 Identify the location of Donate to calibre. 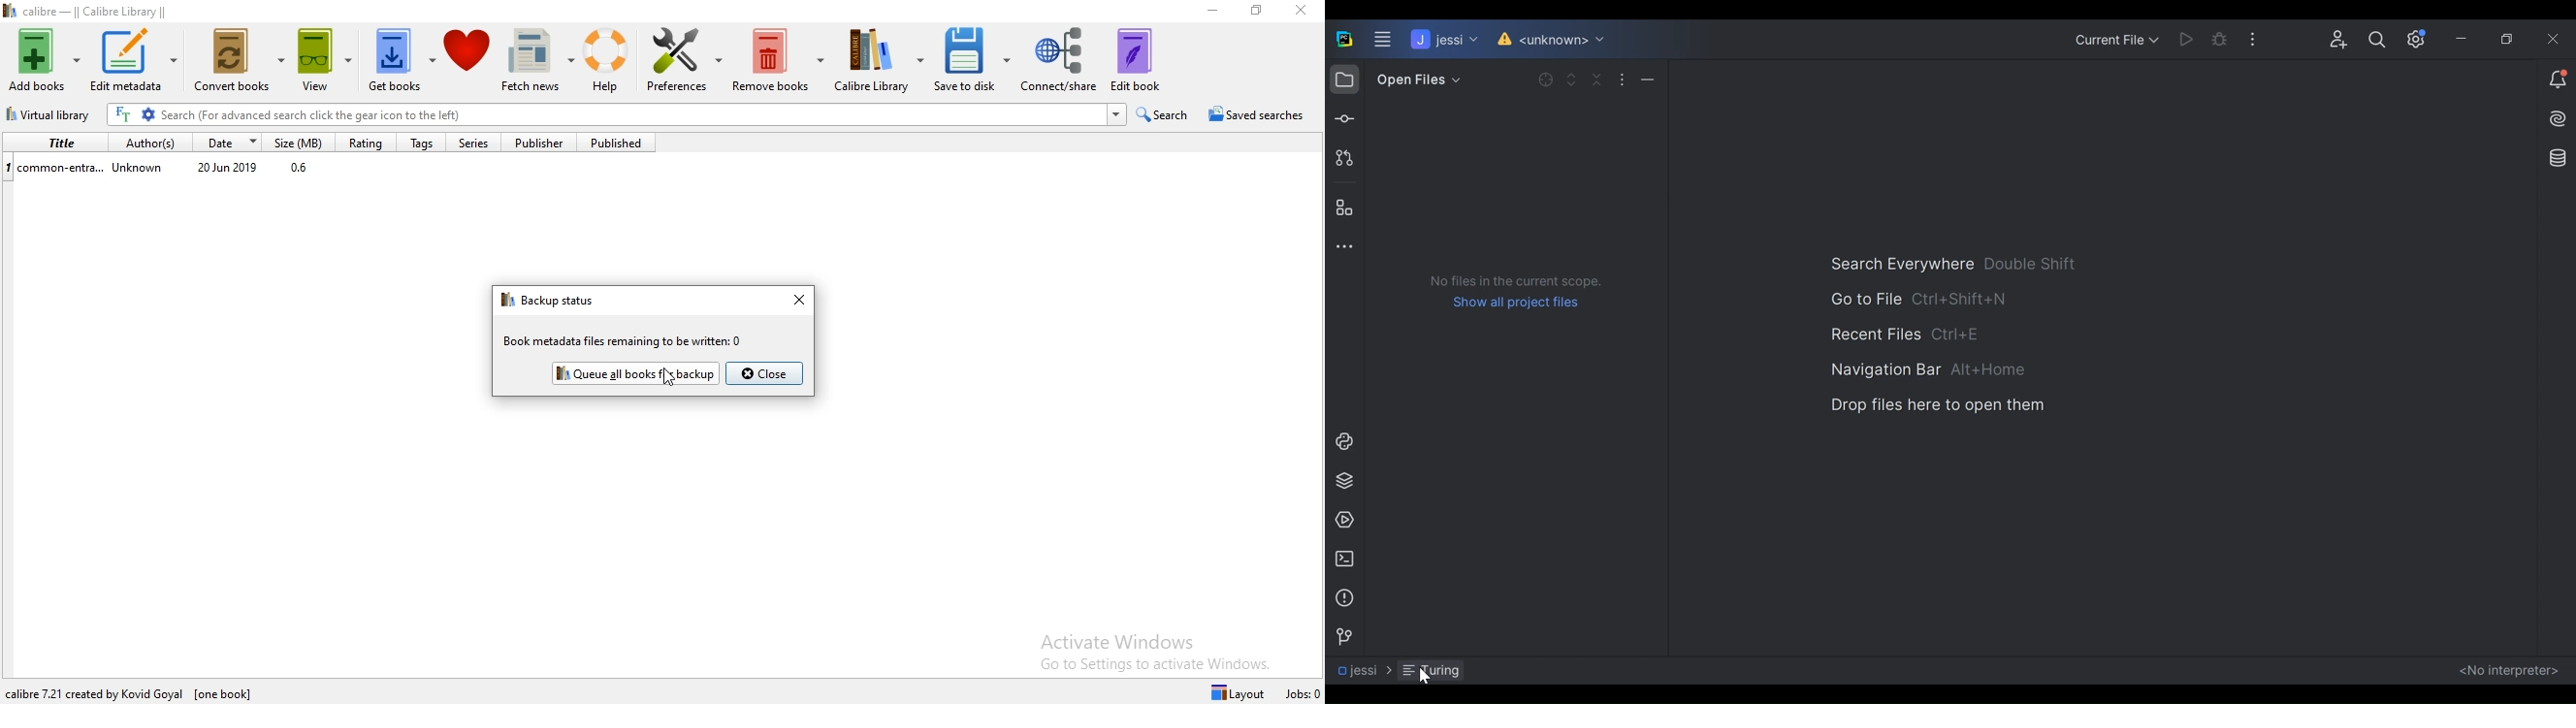
(469, 62).